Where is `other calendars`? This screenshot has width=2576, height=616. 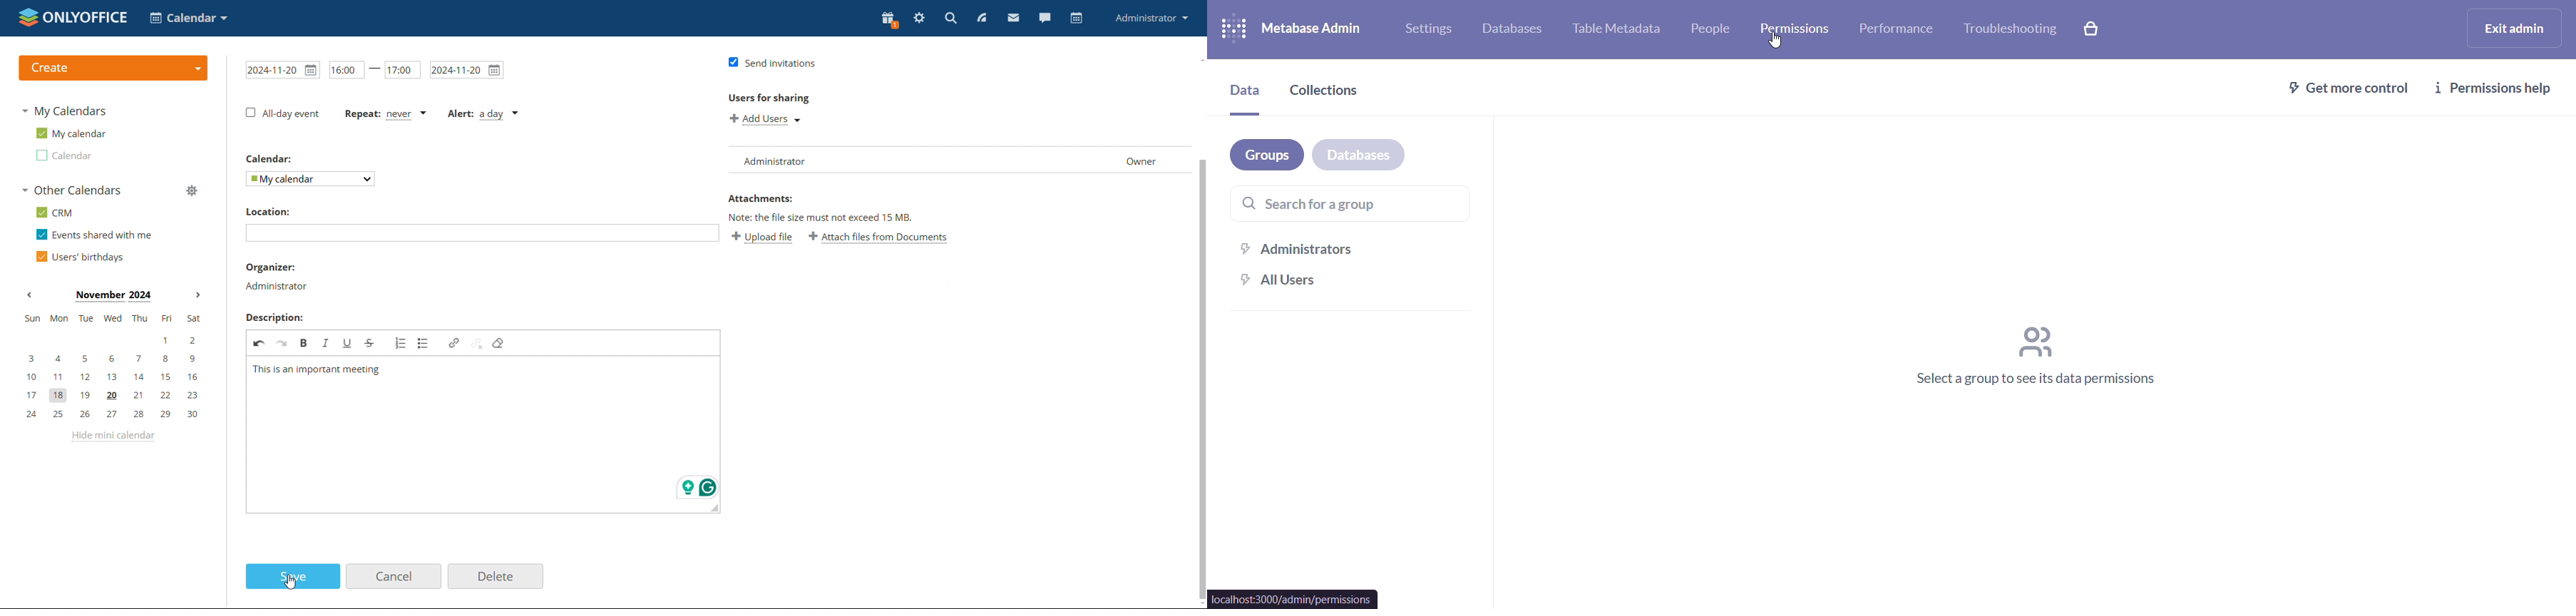 other calendars is located at coordinates (71, 190).